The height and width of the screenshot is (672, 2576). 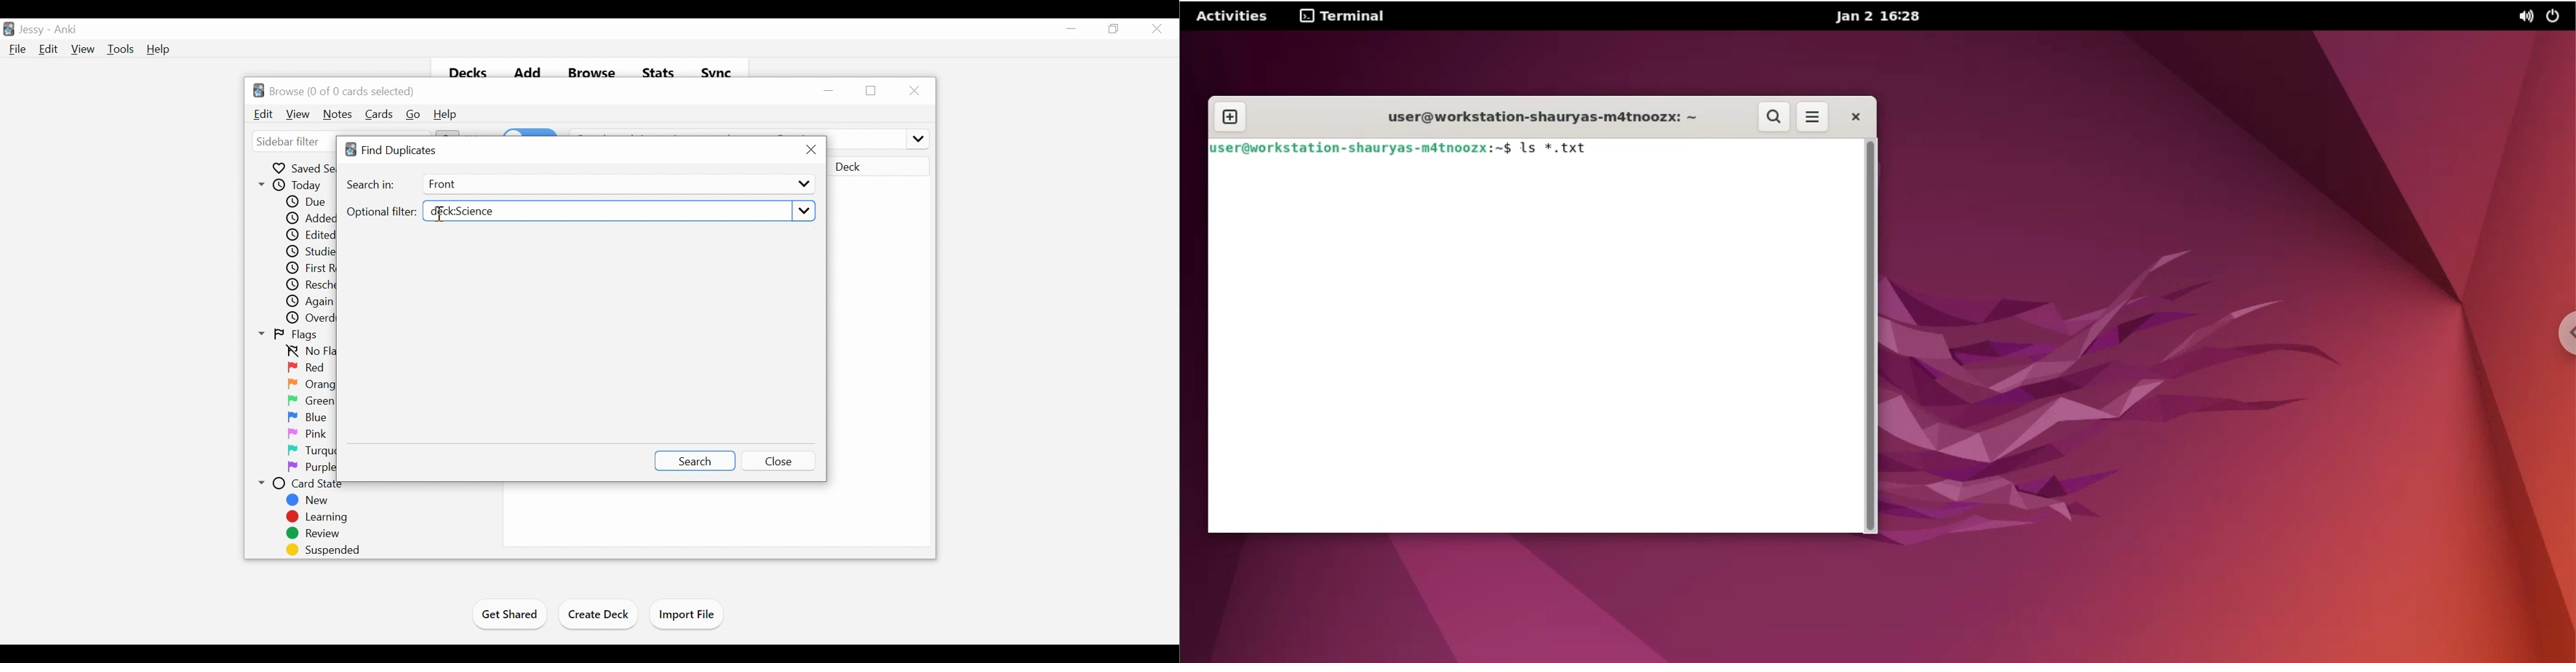 I want to click on Edit, so click(x=264, y=114).